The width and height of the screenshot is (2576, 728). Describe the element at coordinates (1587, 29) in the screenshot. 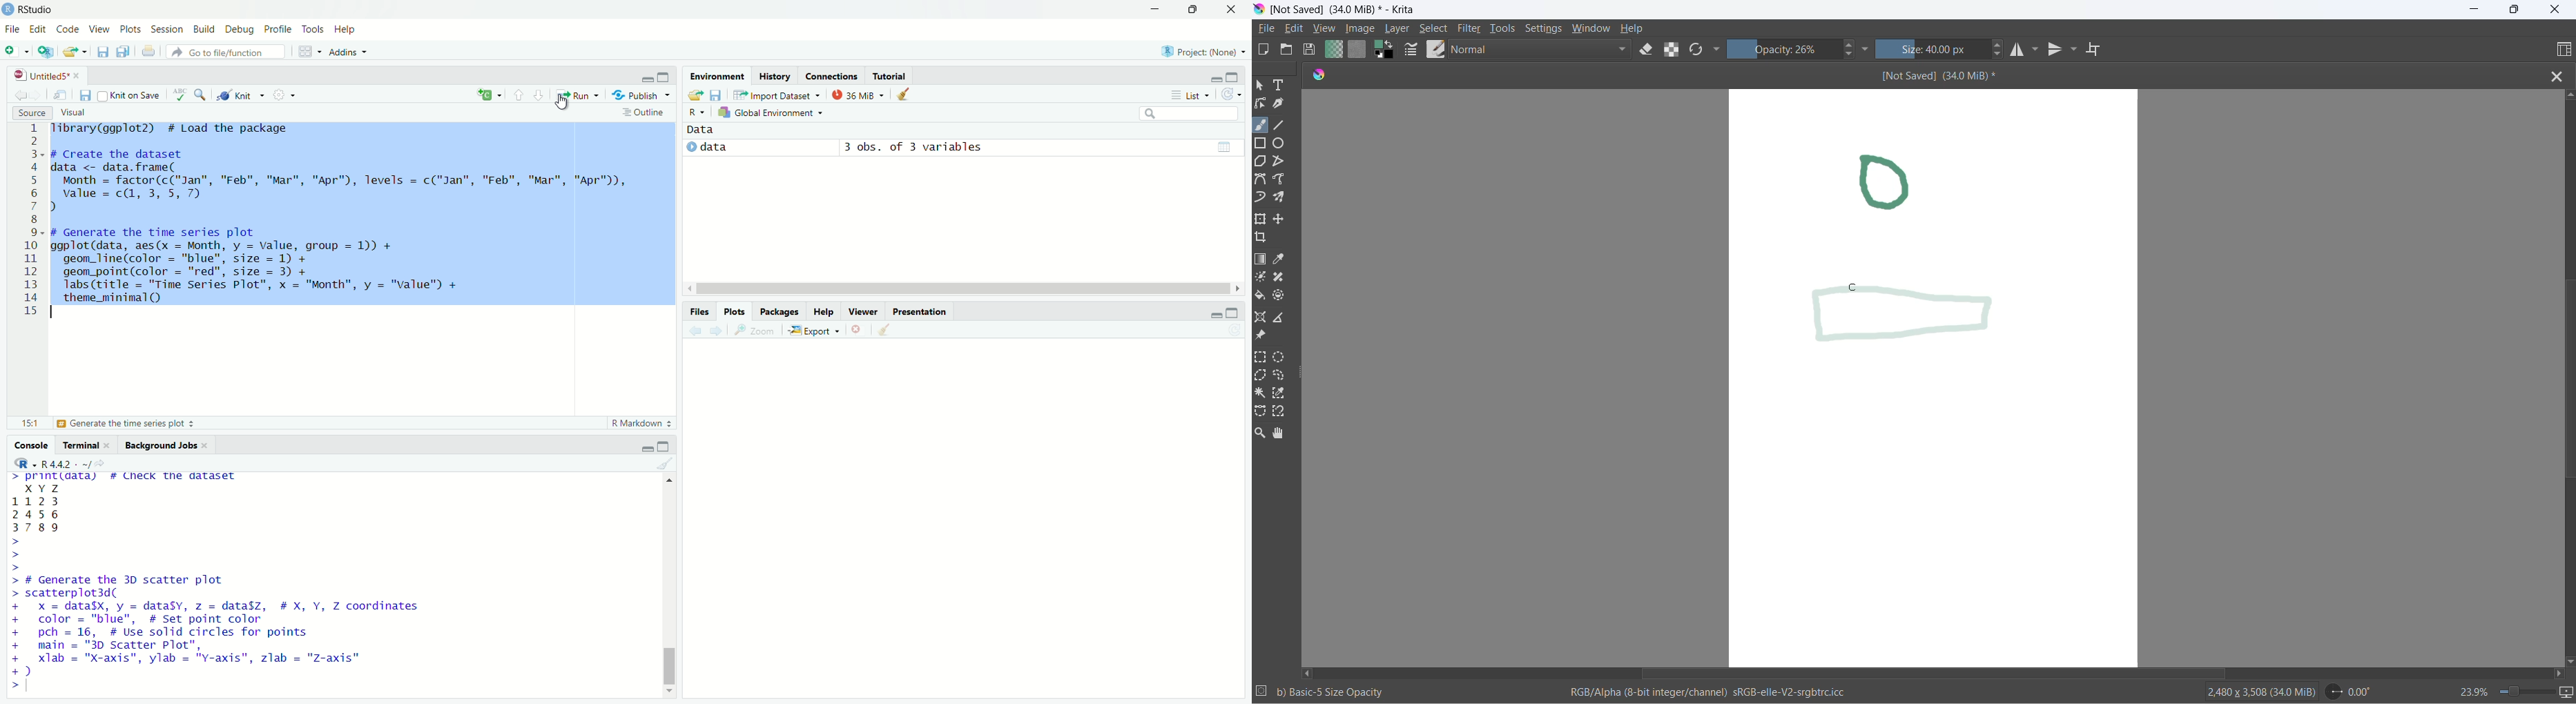

I see `window` at that location.